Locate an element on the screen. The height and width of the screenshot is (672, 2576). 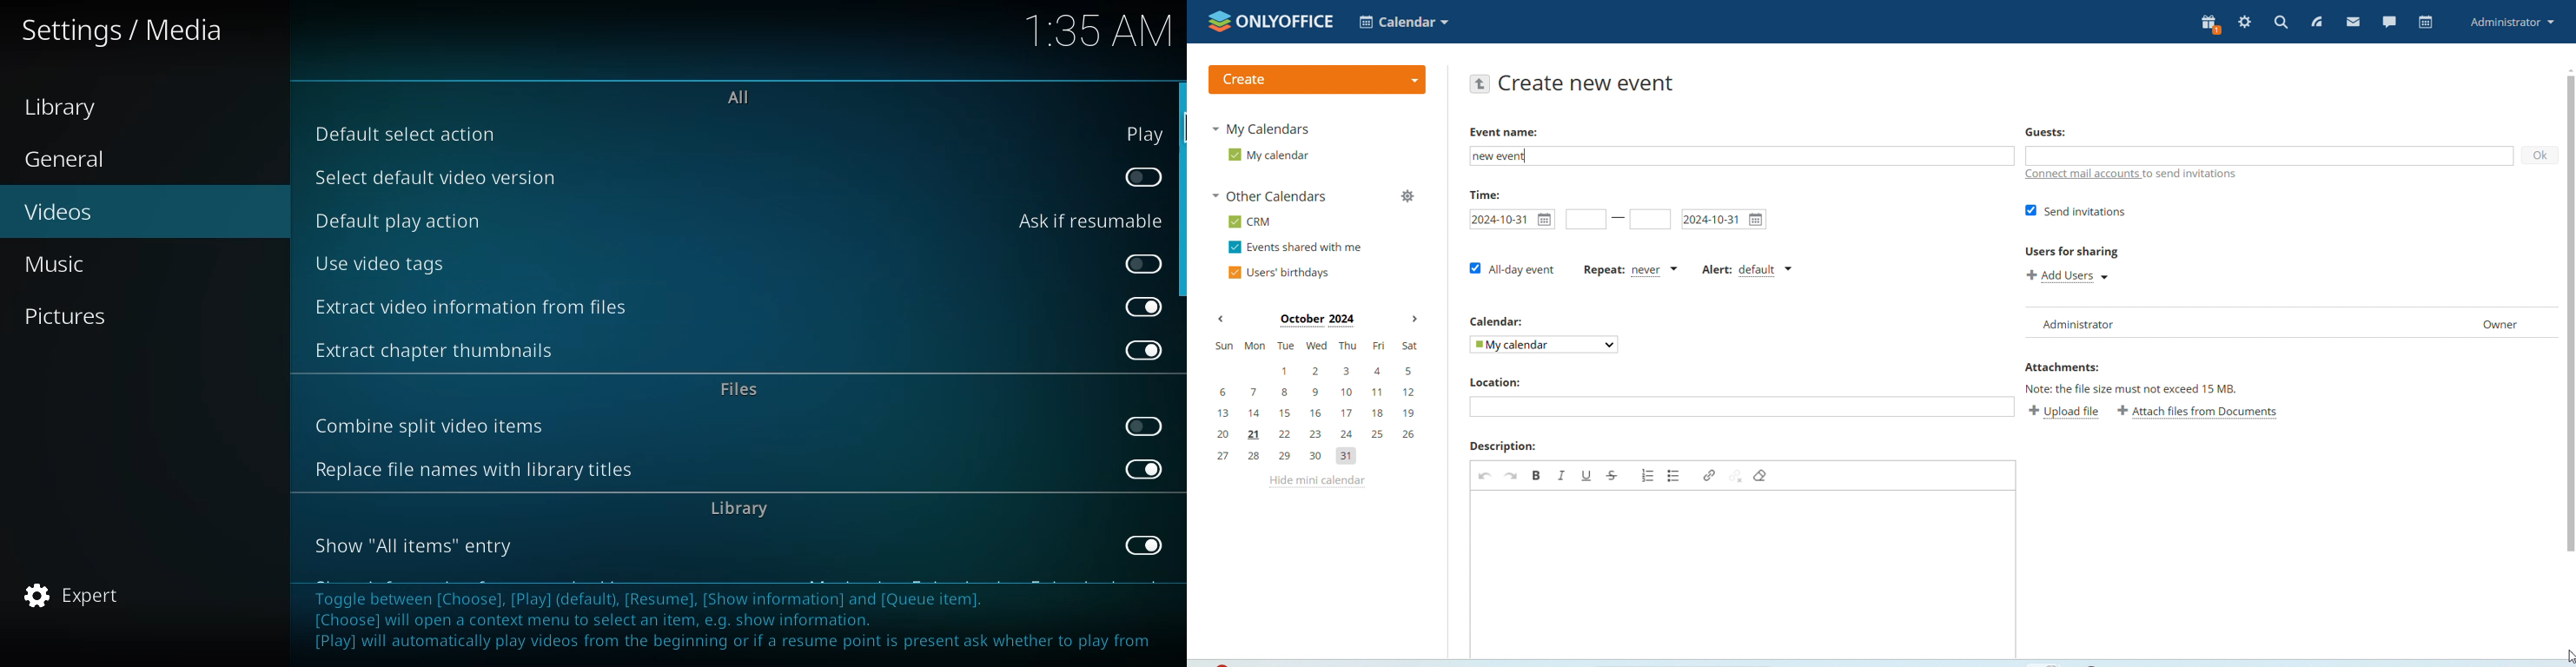
enabled is located at coordinates (1145, 469).